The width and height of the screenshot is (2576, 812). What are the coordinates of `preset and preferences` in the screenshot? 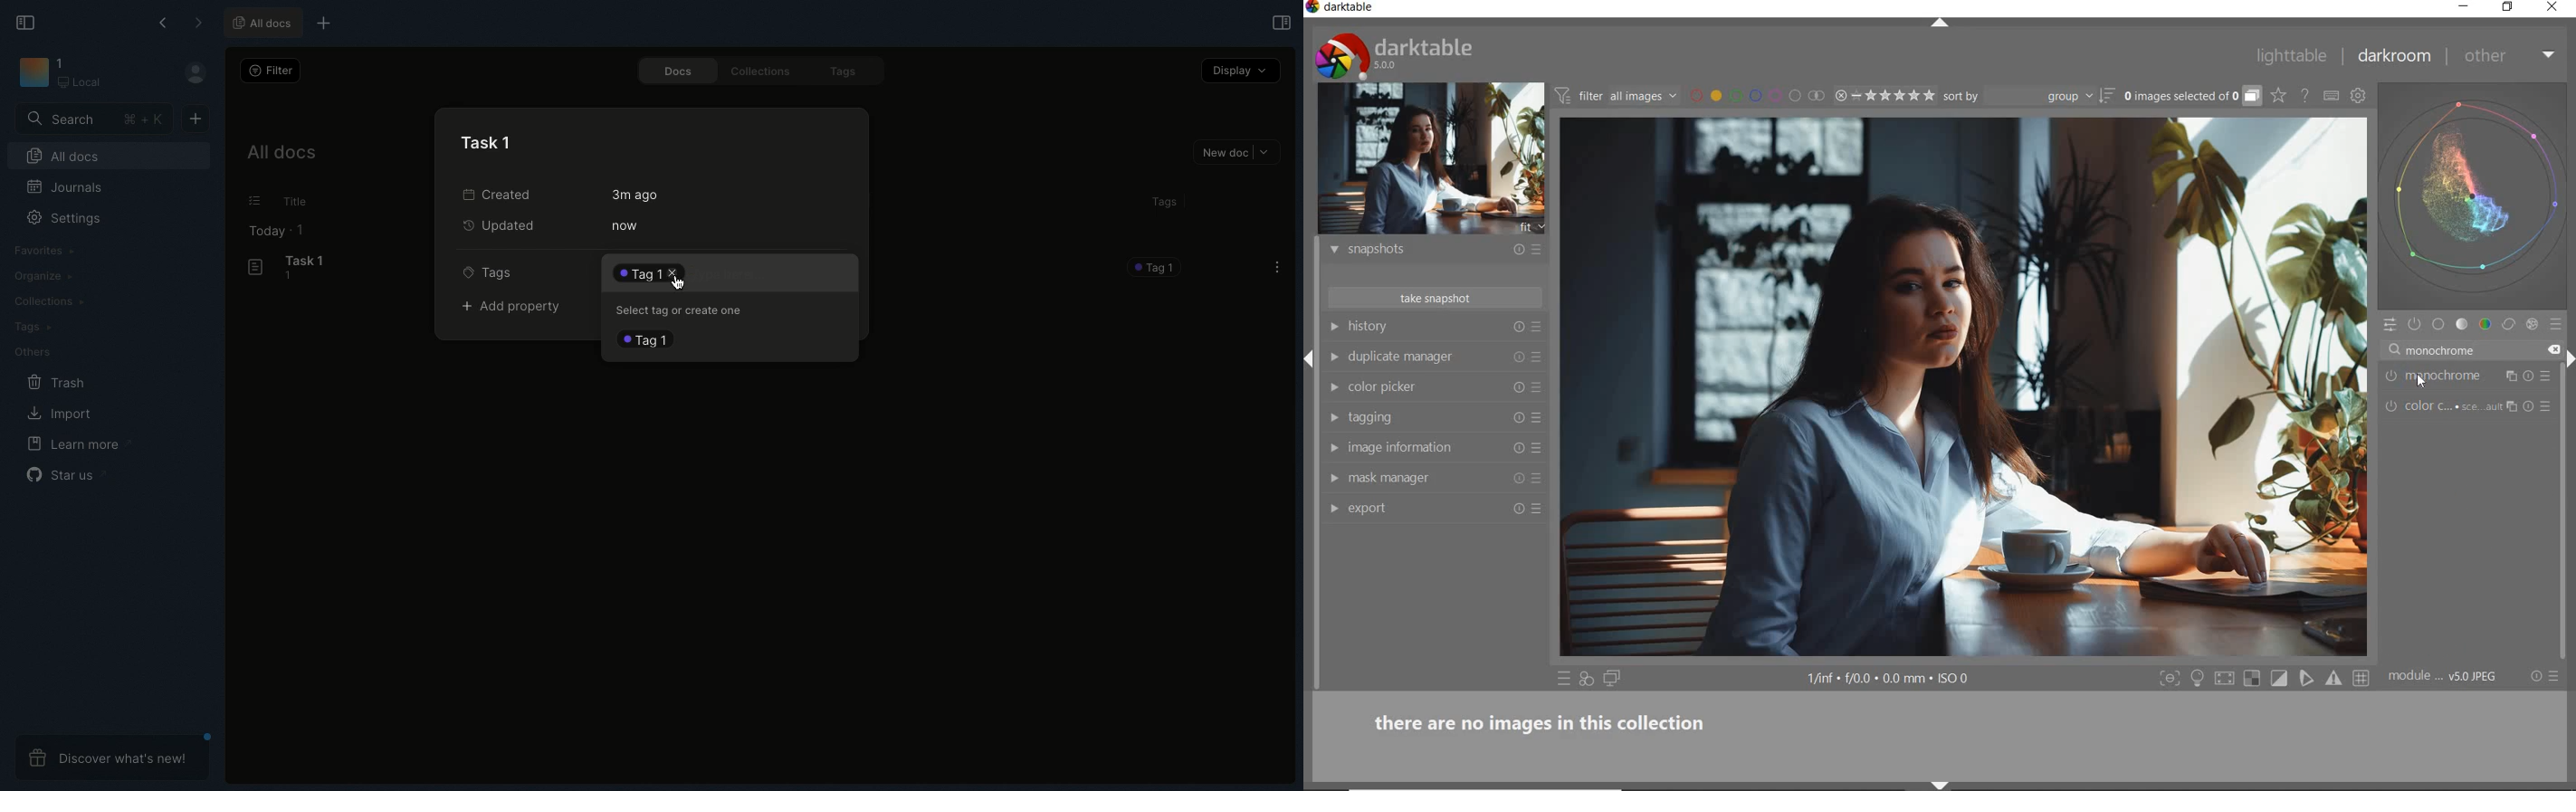 It's located at (1541, 388).